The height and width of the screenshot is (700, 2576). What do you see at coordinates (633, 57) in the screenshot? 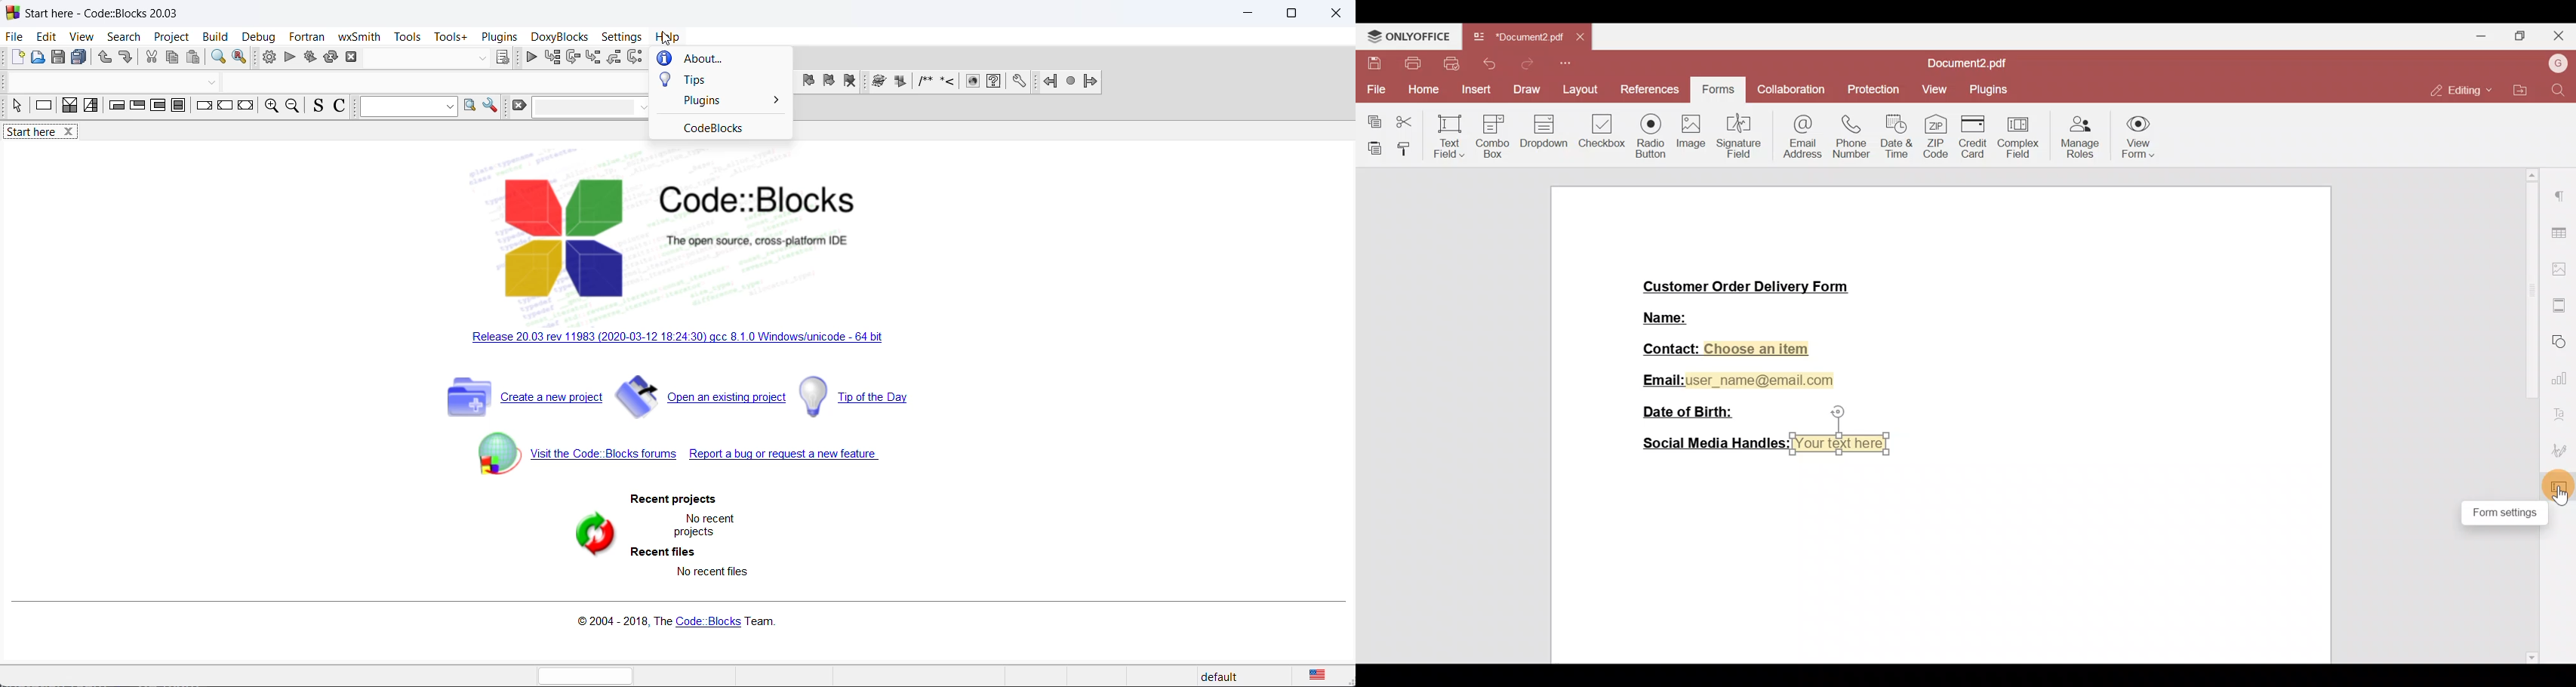
I see `next instruction` at bounding box center [633, 57].